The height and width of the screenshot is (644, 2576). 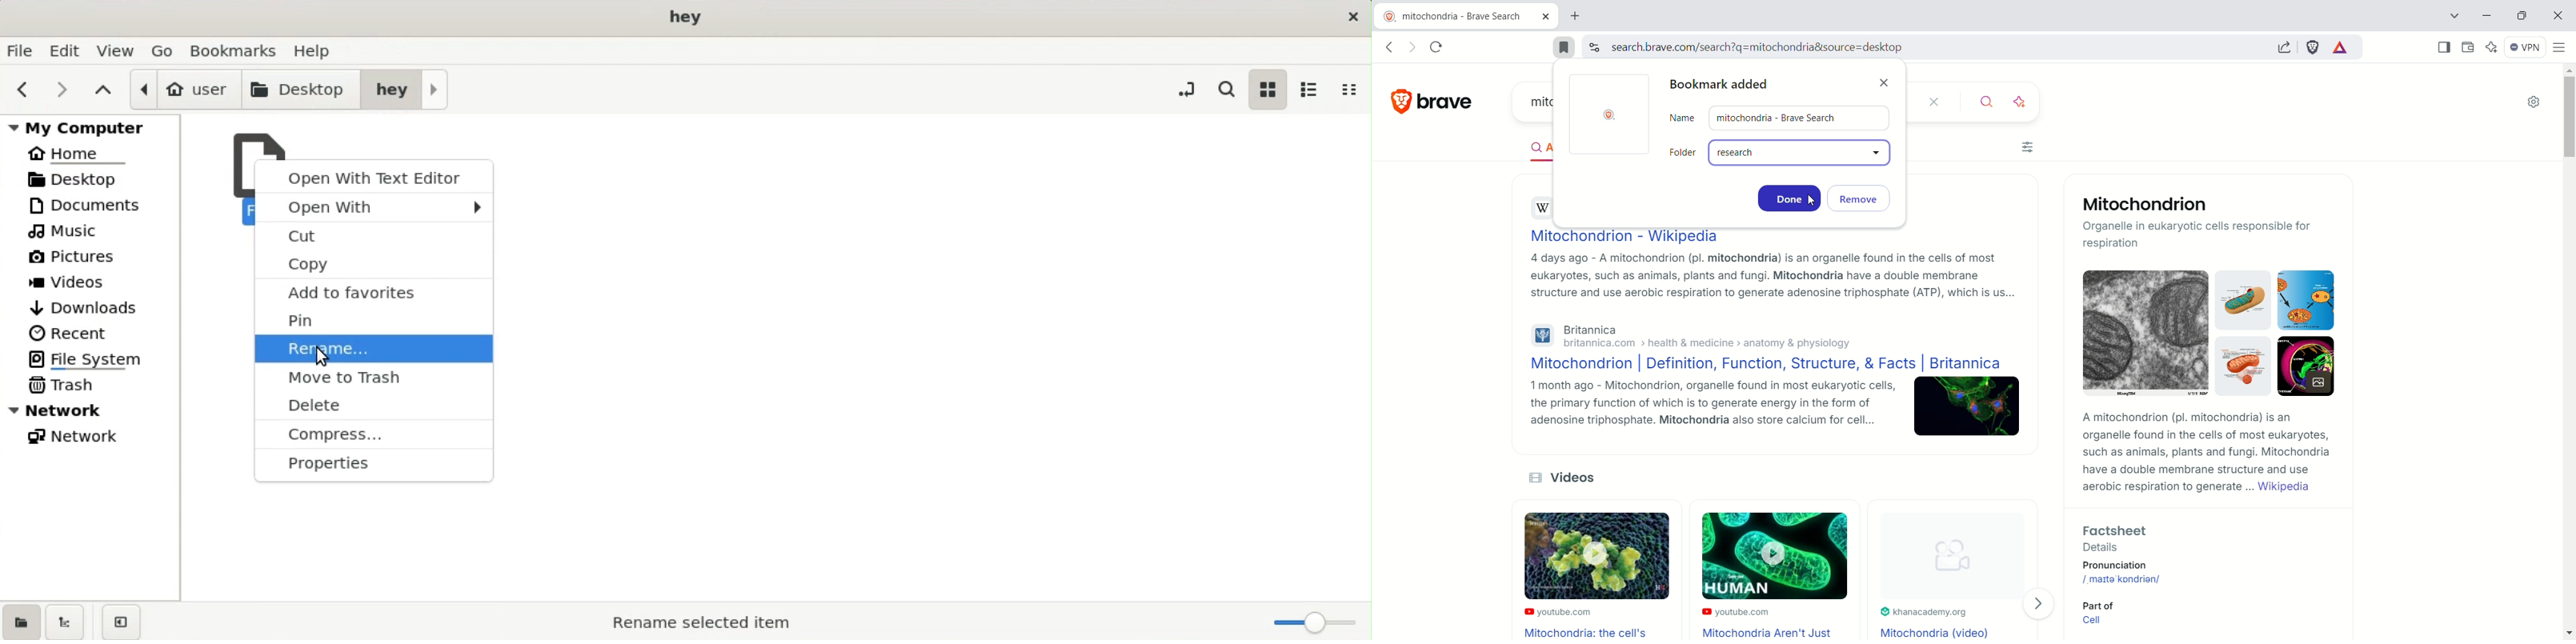 I want to click on close, so click(x=1932, y=102).